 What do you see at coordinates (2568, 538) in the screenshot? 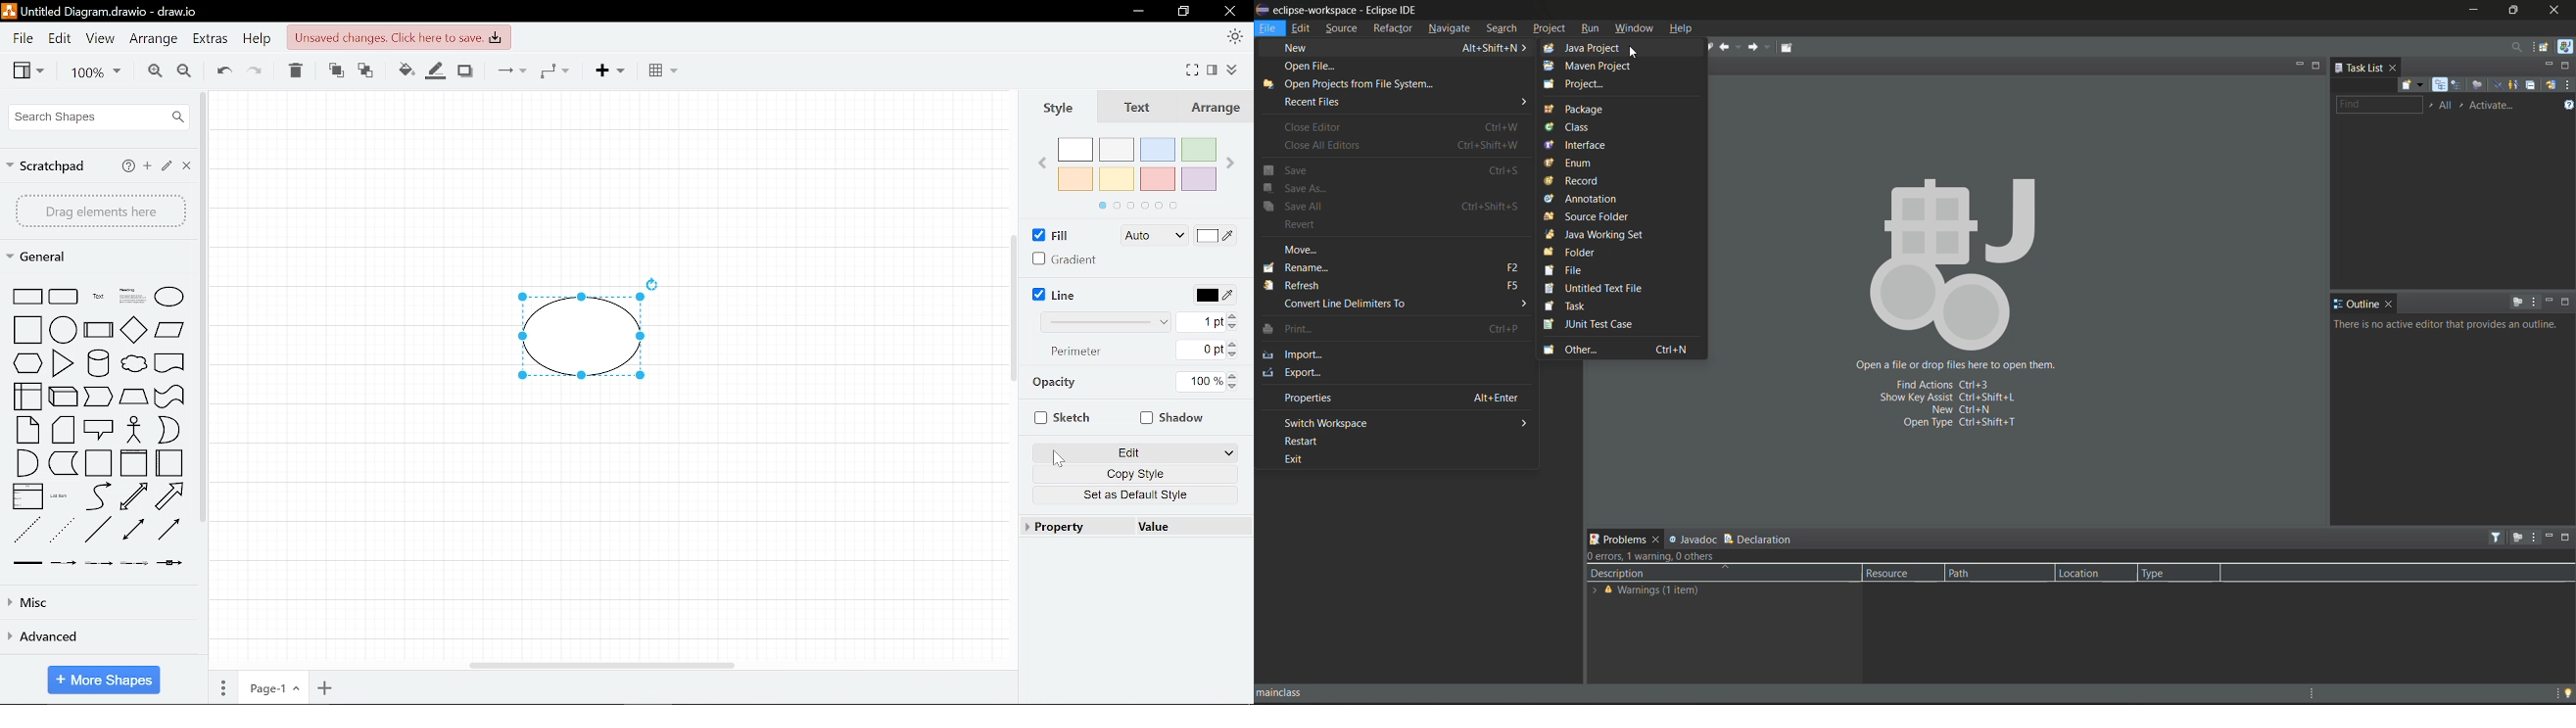
I see `maximize` at bounding box center [2568, 538].